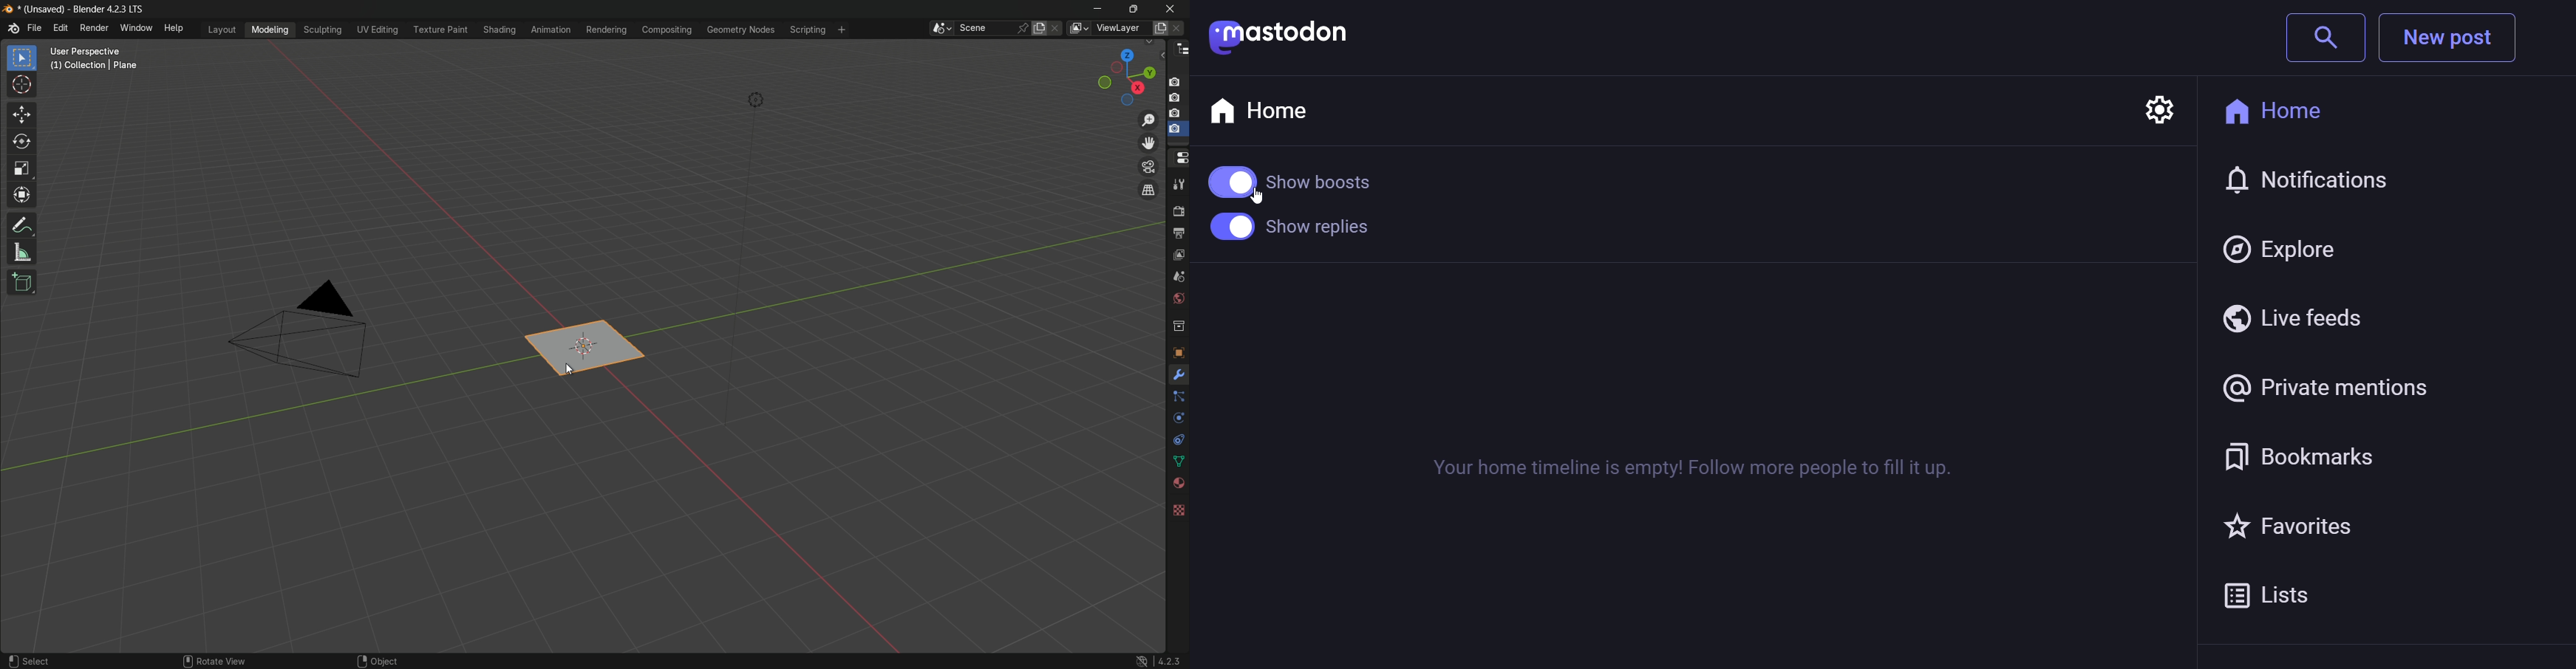  What do you see at coordinates (2286, 244) in the screenshot?
I see `explore` at bounding box center [2286, 244].